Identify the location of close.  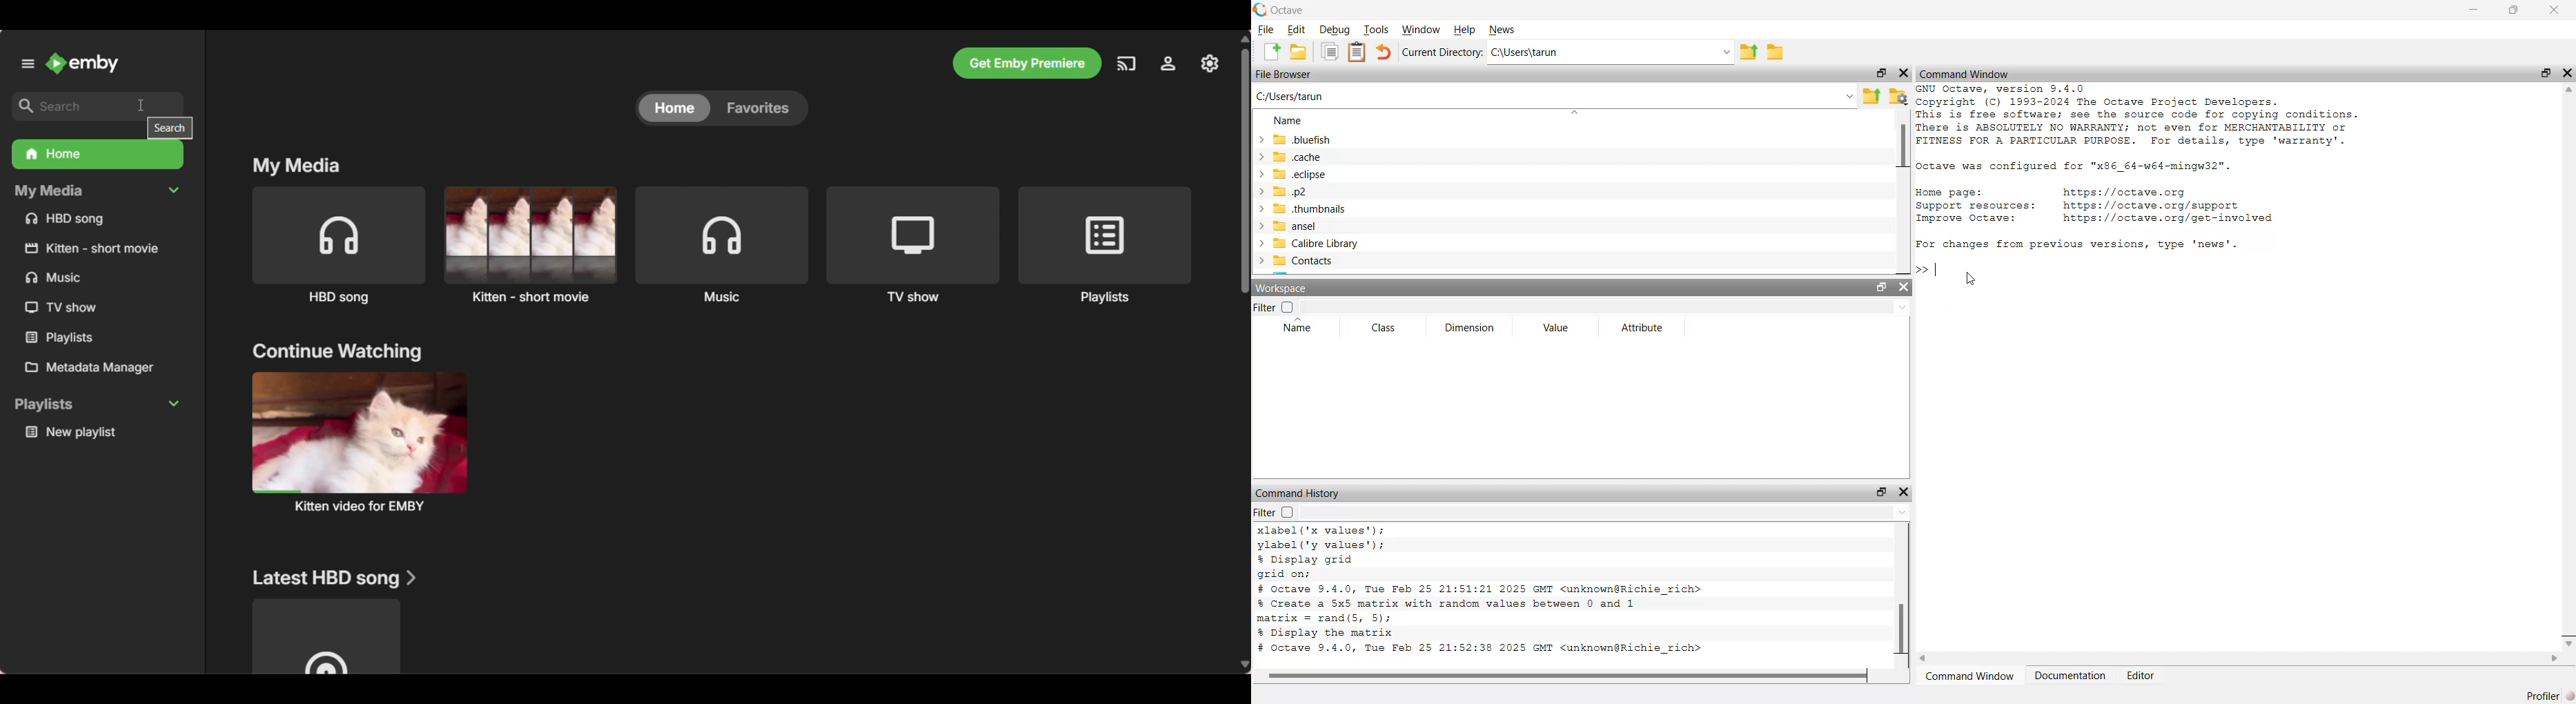
(2567, 74).